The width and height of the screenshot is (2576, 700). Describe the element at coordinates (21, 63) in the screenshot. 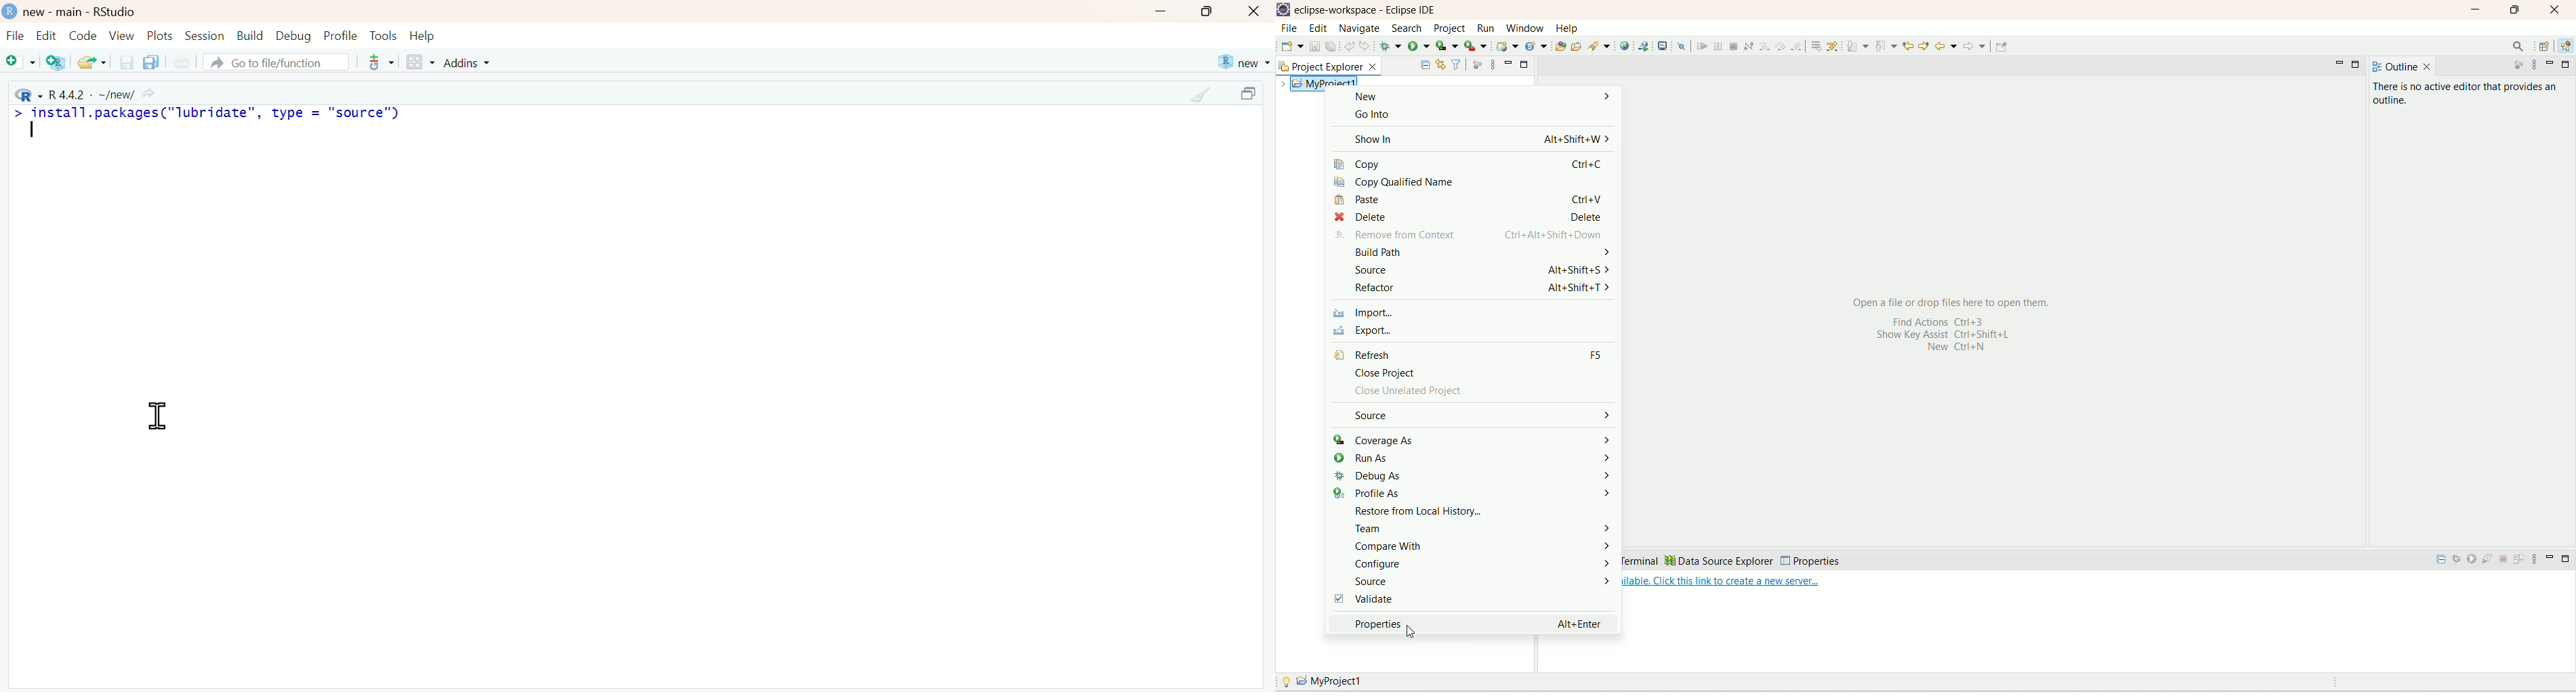

I see `New file` at that location.